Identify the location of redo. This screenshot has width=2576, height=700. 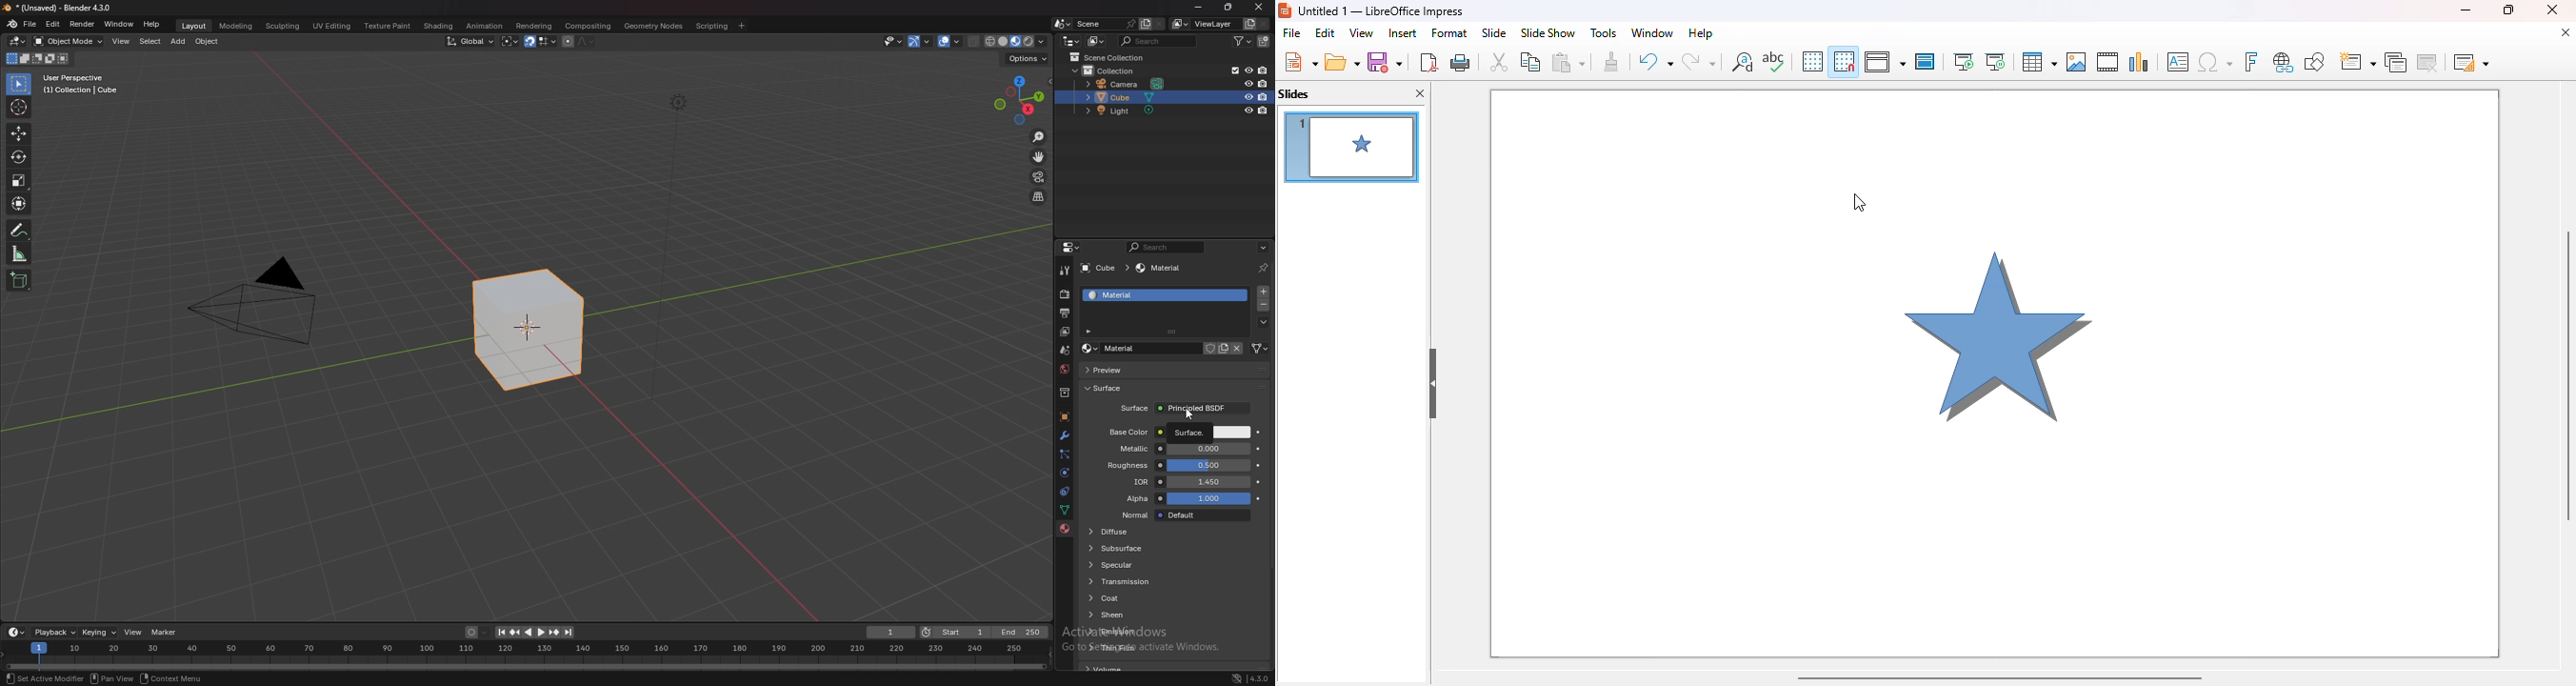
(1699, 60).